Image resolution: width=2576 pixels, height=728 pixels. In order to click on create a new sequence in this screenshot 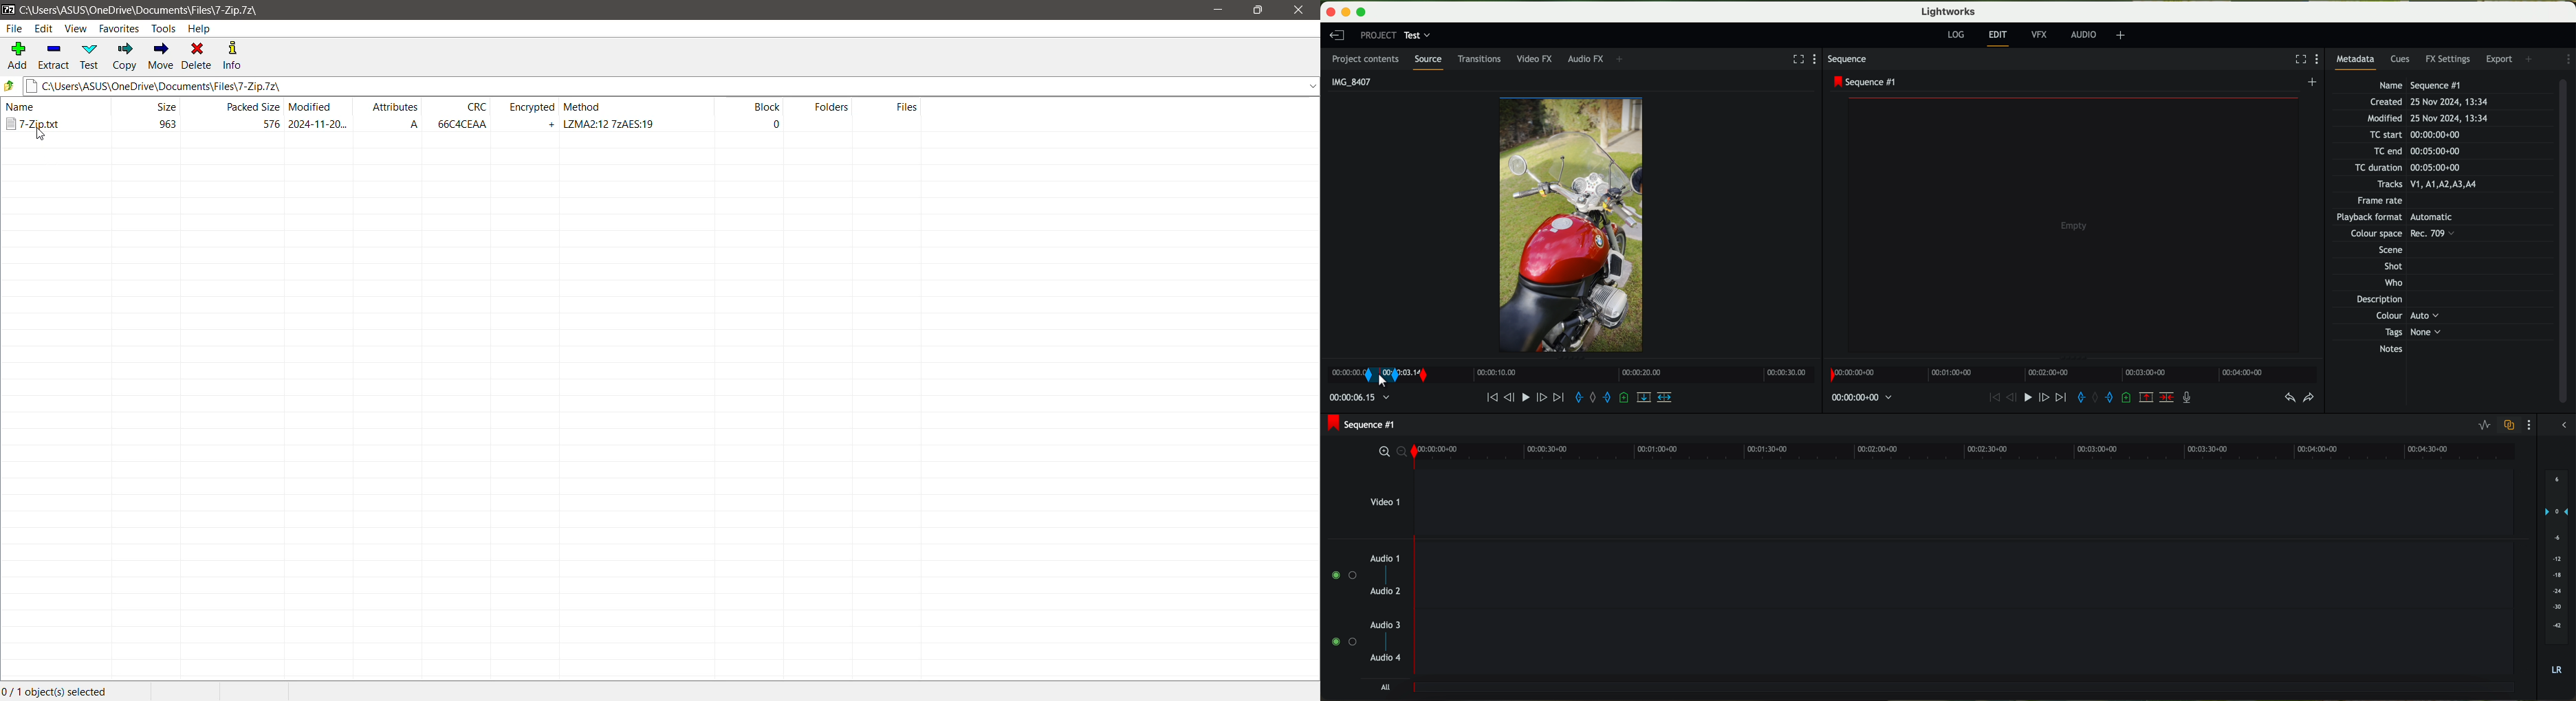, I will do `click(2313, 83)`.